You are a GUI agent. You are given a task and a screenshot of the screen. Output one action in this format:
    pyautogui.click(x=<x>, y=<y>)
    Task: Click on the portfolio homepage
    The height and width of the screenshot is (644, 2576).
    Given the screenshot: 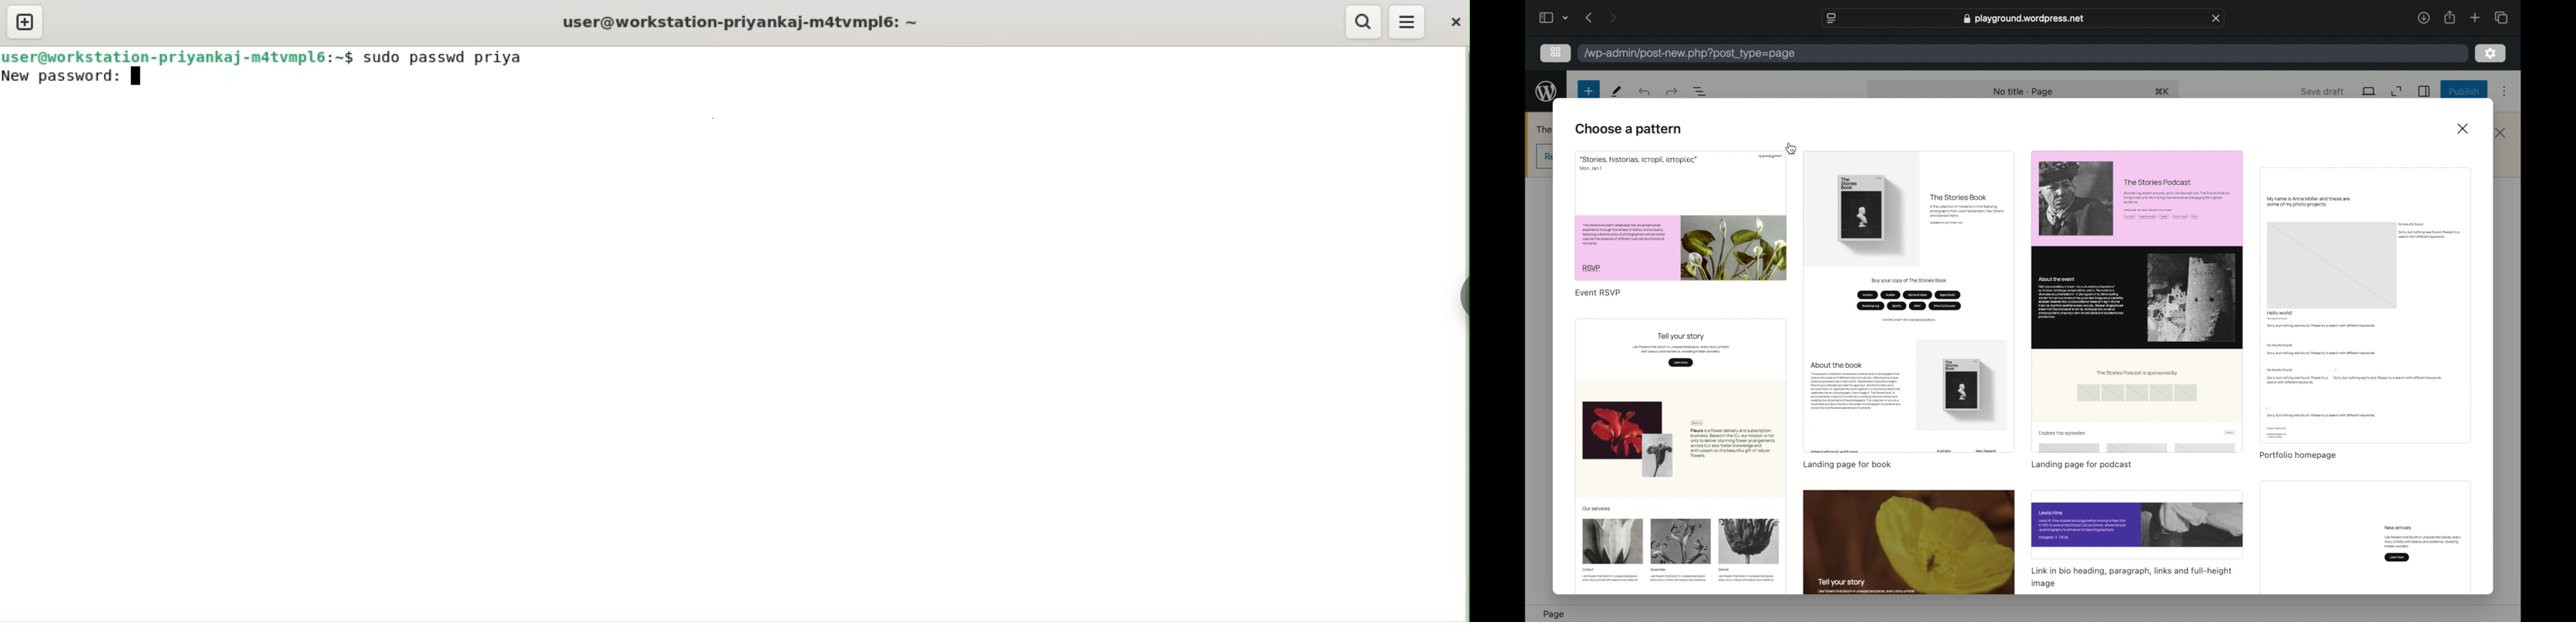 What is the action you would take?
    pyautogui.click(x=2299, y=456)
    